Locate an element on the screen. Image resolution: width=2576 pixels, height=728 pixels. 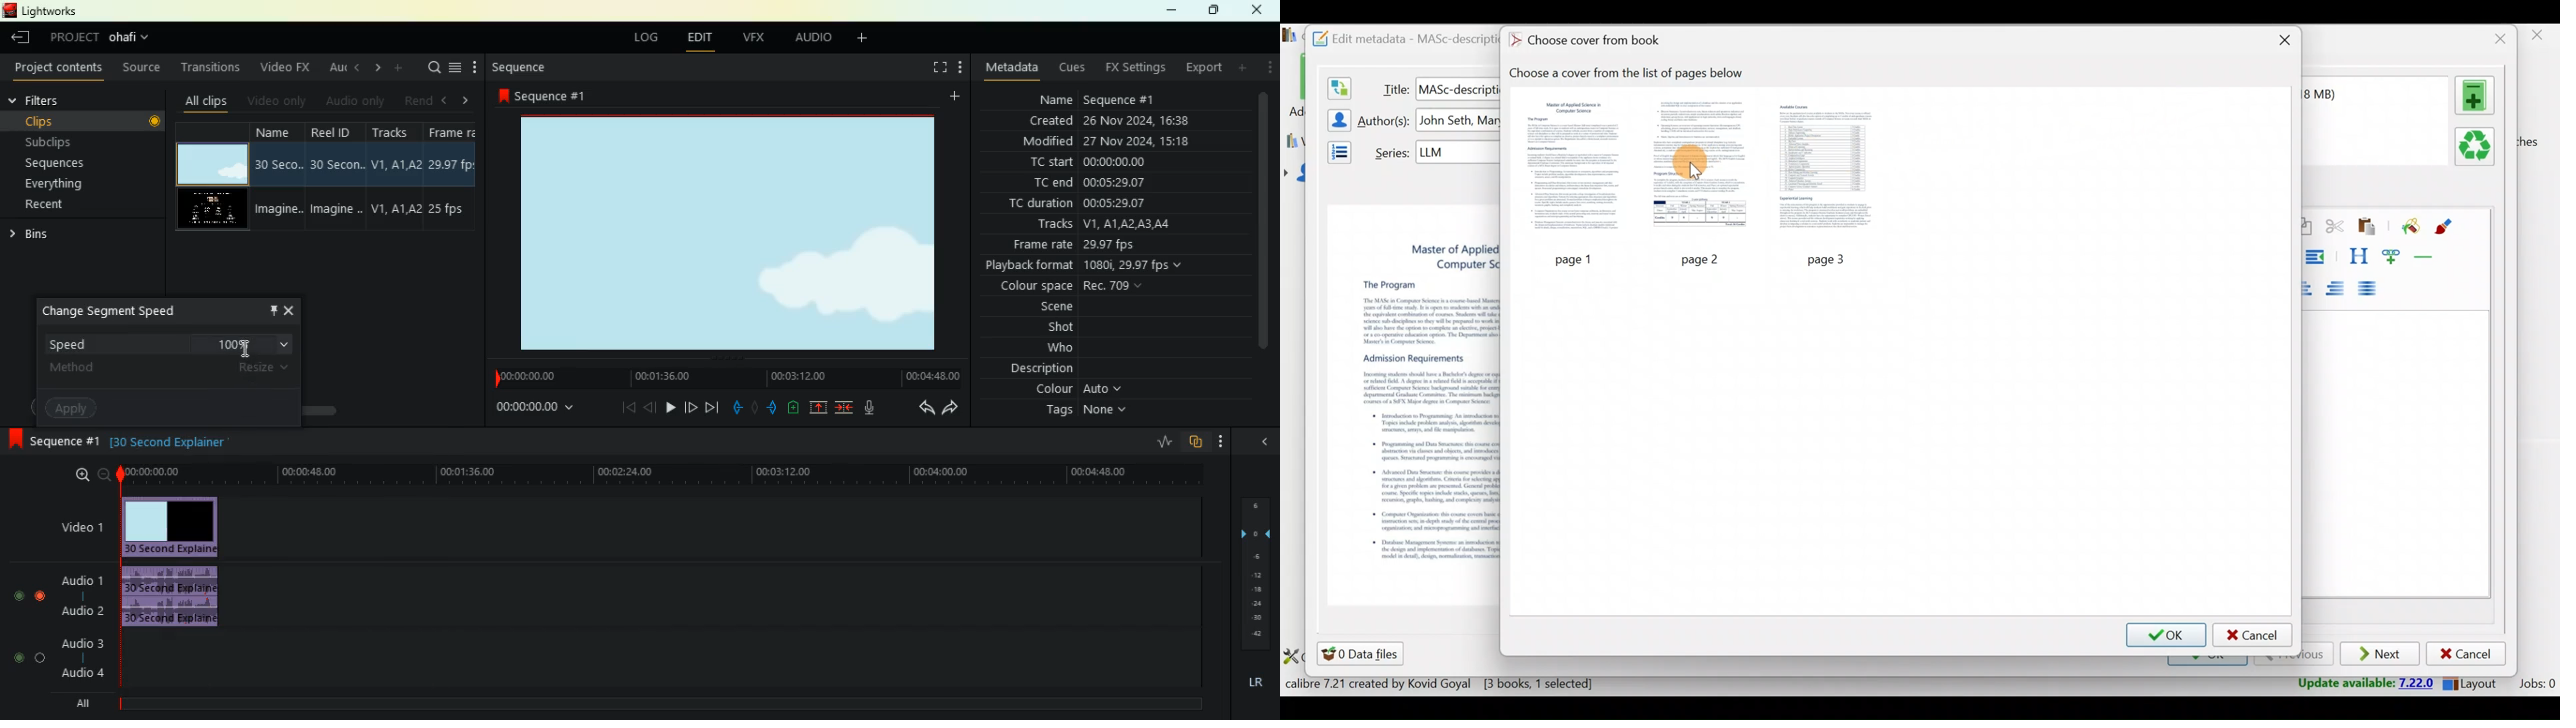
lr is located at coordinates (1251, 683).